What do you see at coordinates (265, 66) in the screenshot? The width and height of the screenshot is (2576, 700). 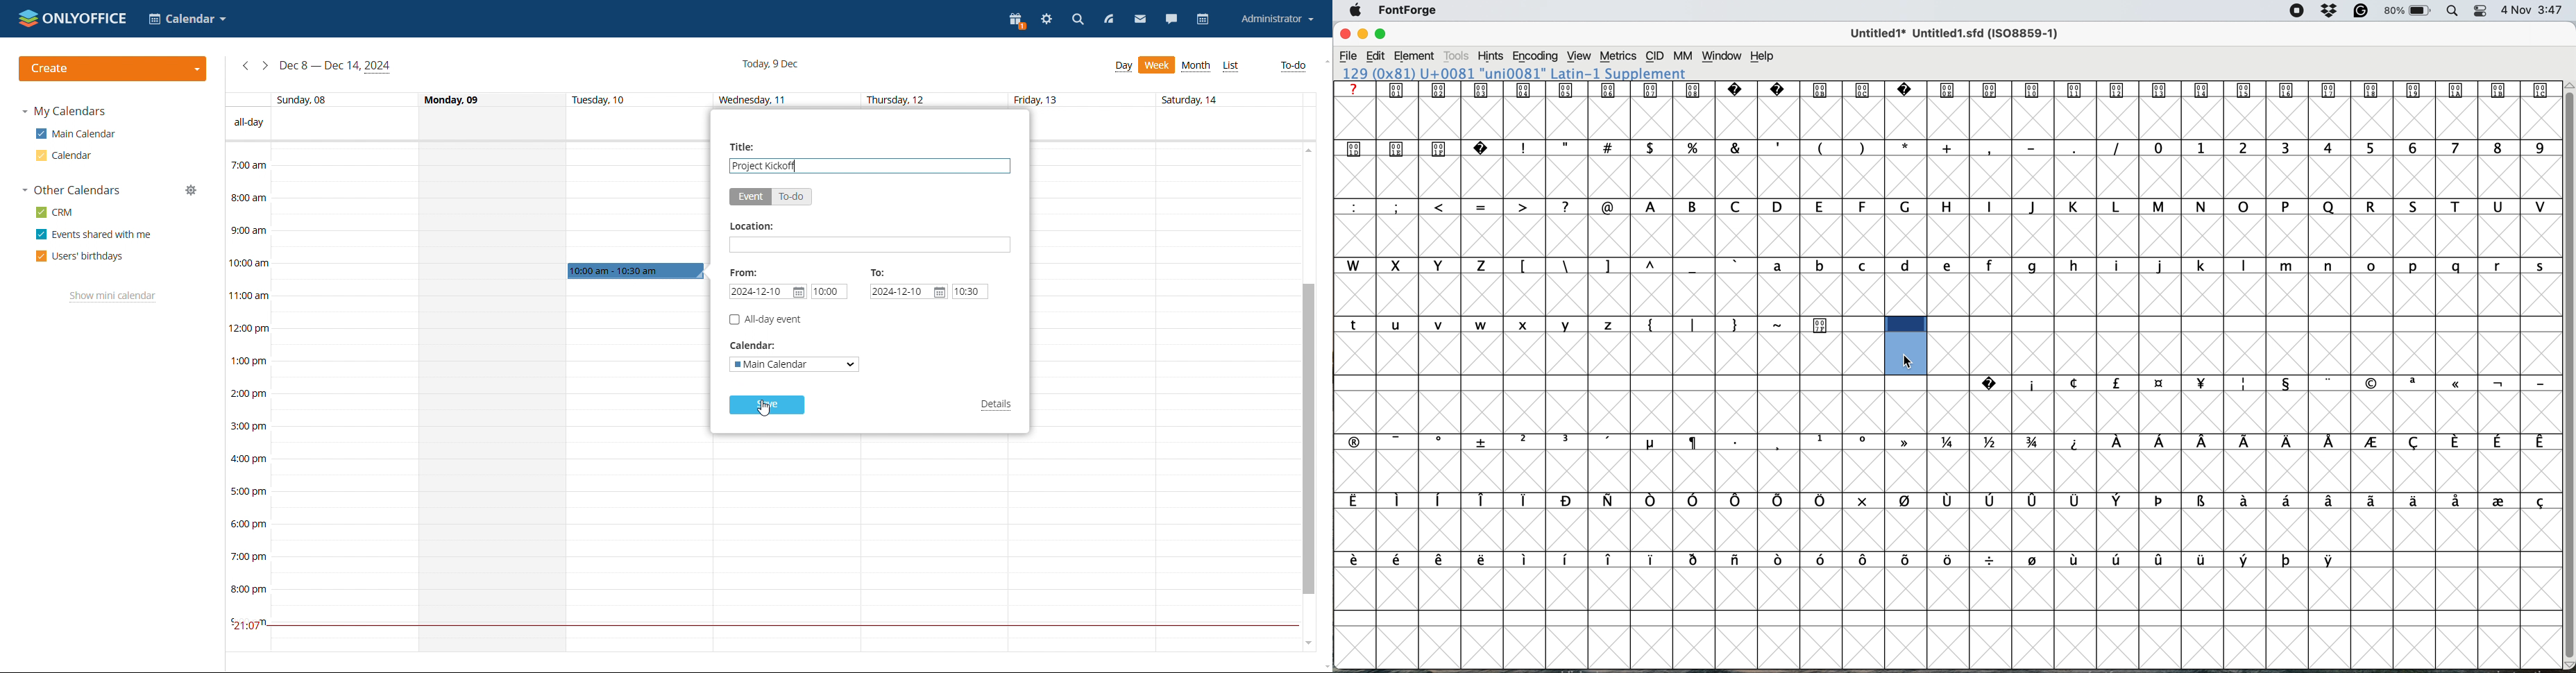 I see `next week` at bounding box center [265, 66].